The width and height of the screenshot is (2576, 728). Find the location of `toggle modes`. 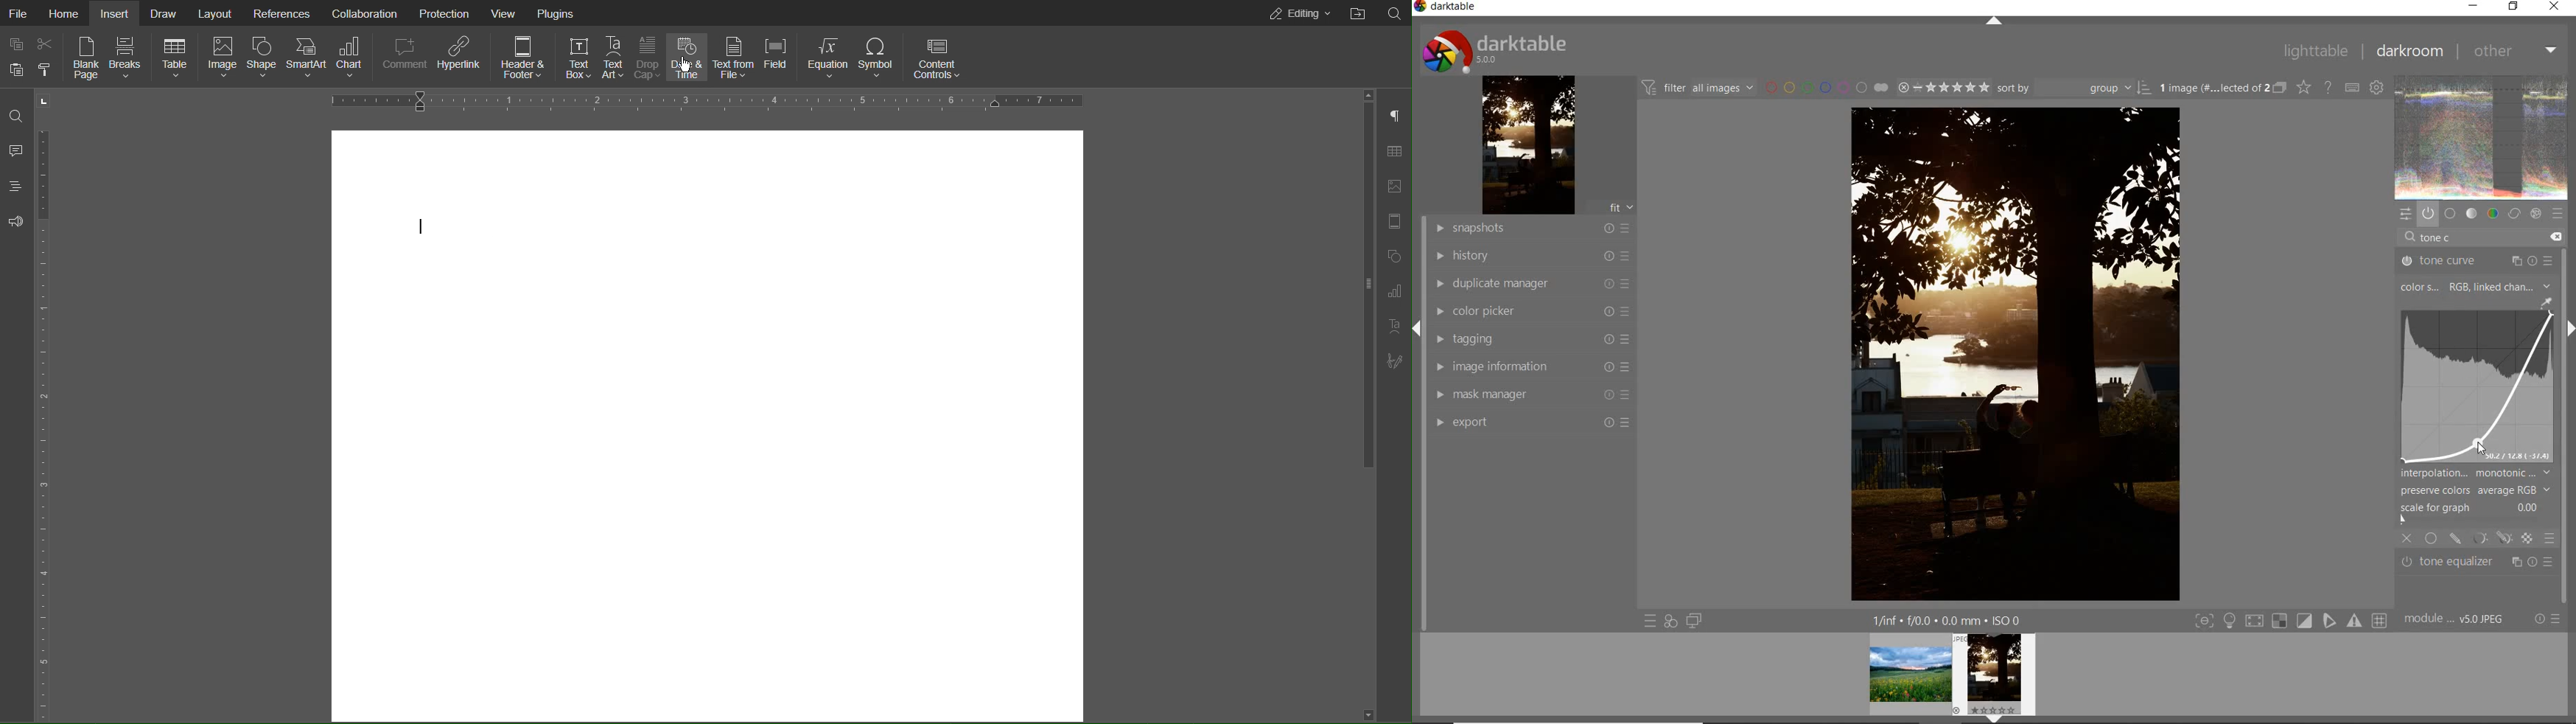

toggle modes is located at coordinates (2290, 622).